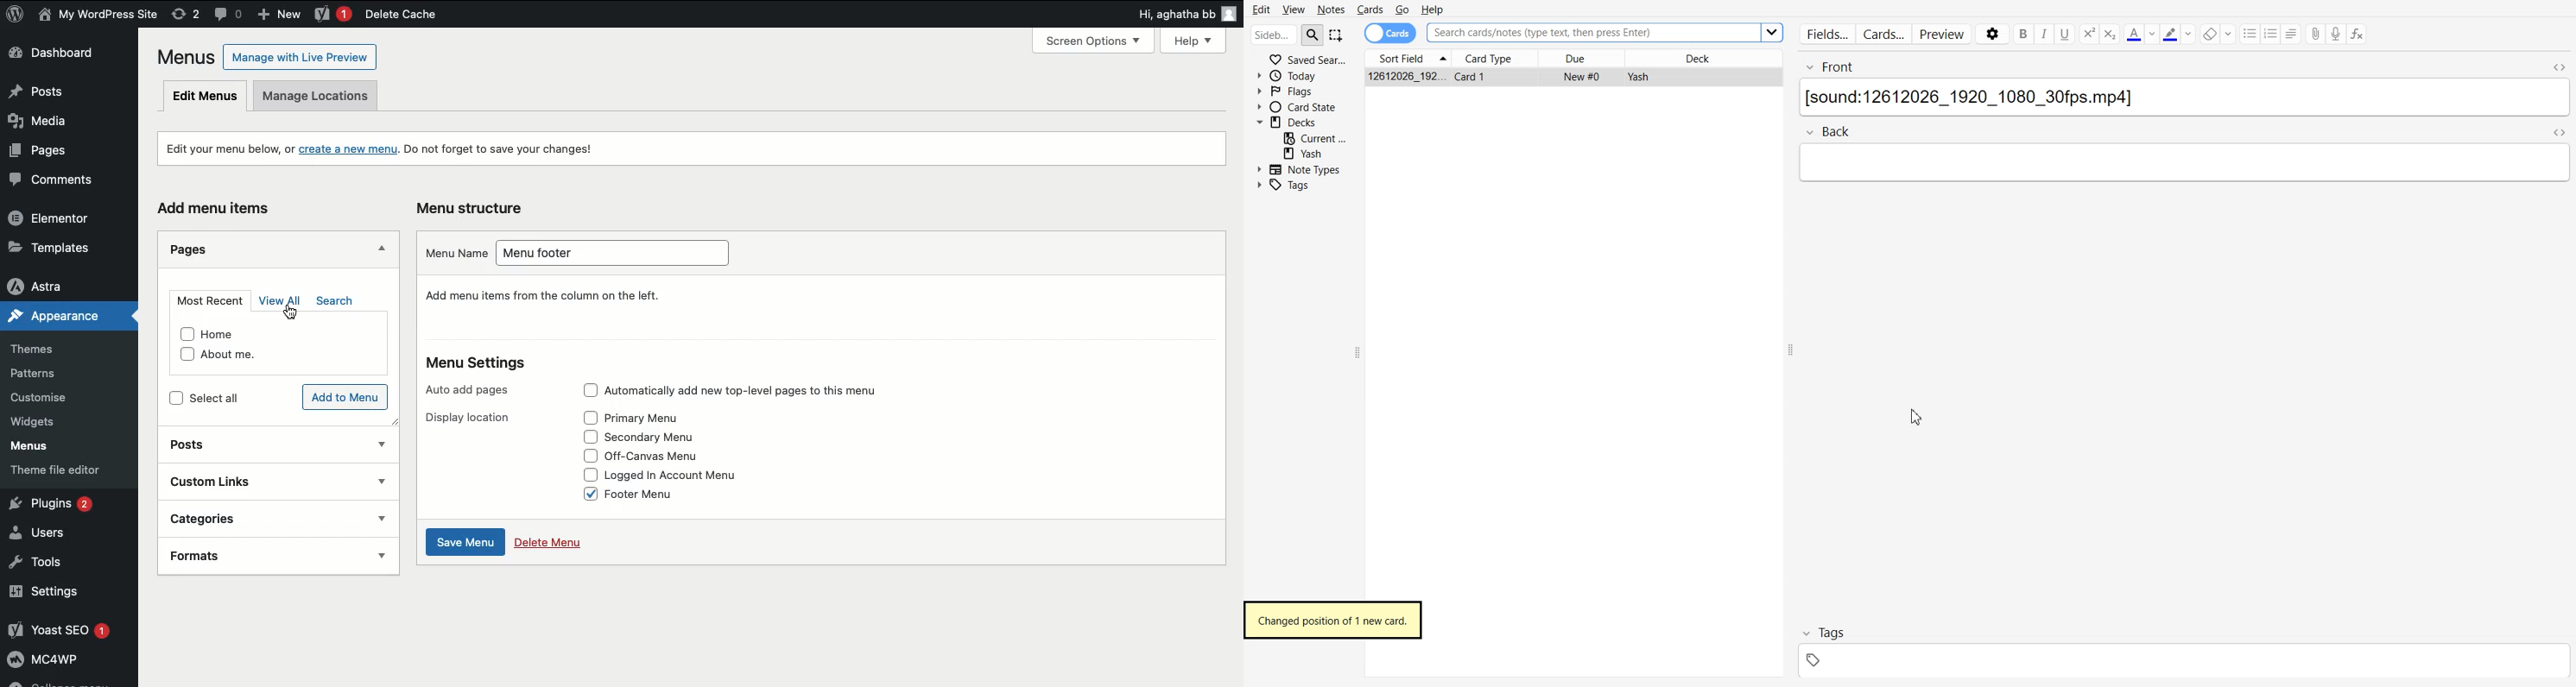 The width and height of the screenshot is (2576, 700). What do you see at coordinates (1303, 59) in the screenshot?
I see `Saved Search` at bounding box center [1303, 59].